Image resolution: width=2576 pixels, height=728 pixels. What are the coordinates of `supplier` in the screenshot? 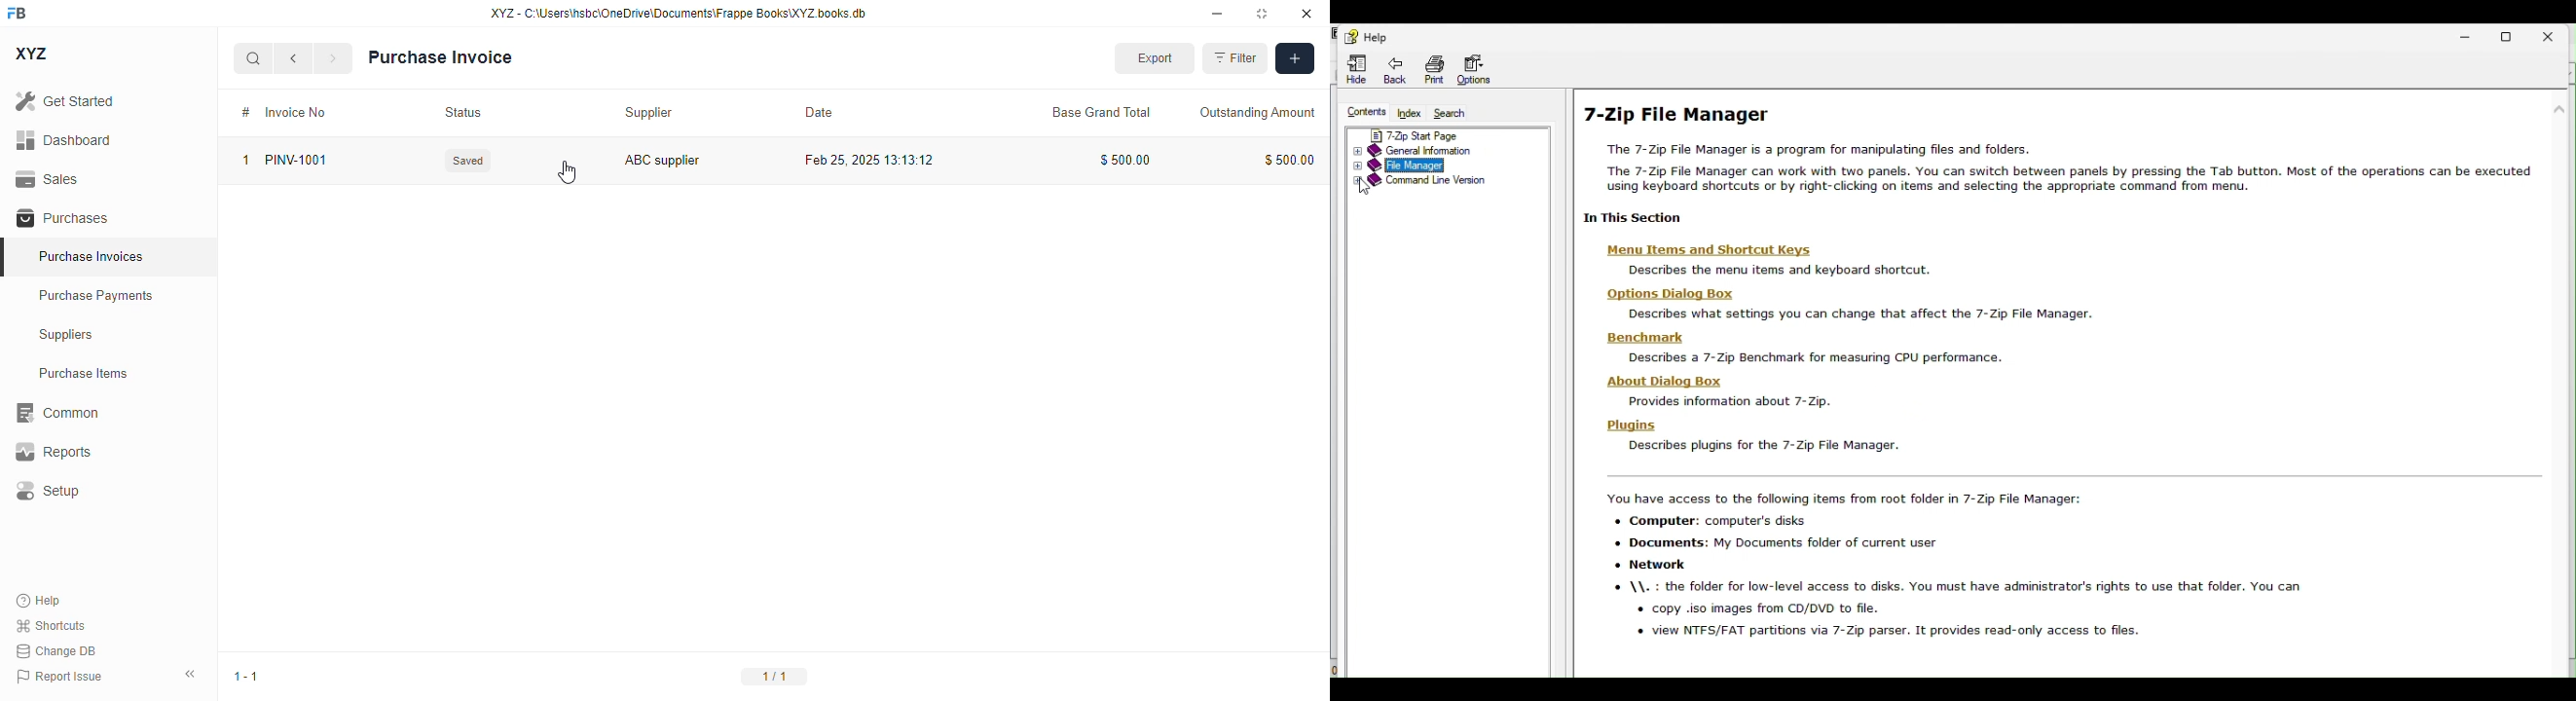 It's located at (647, 113).